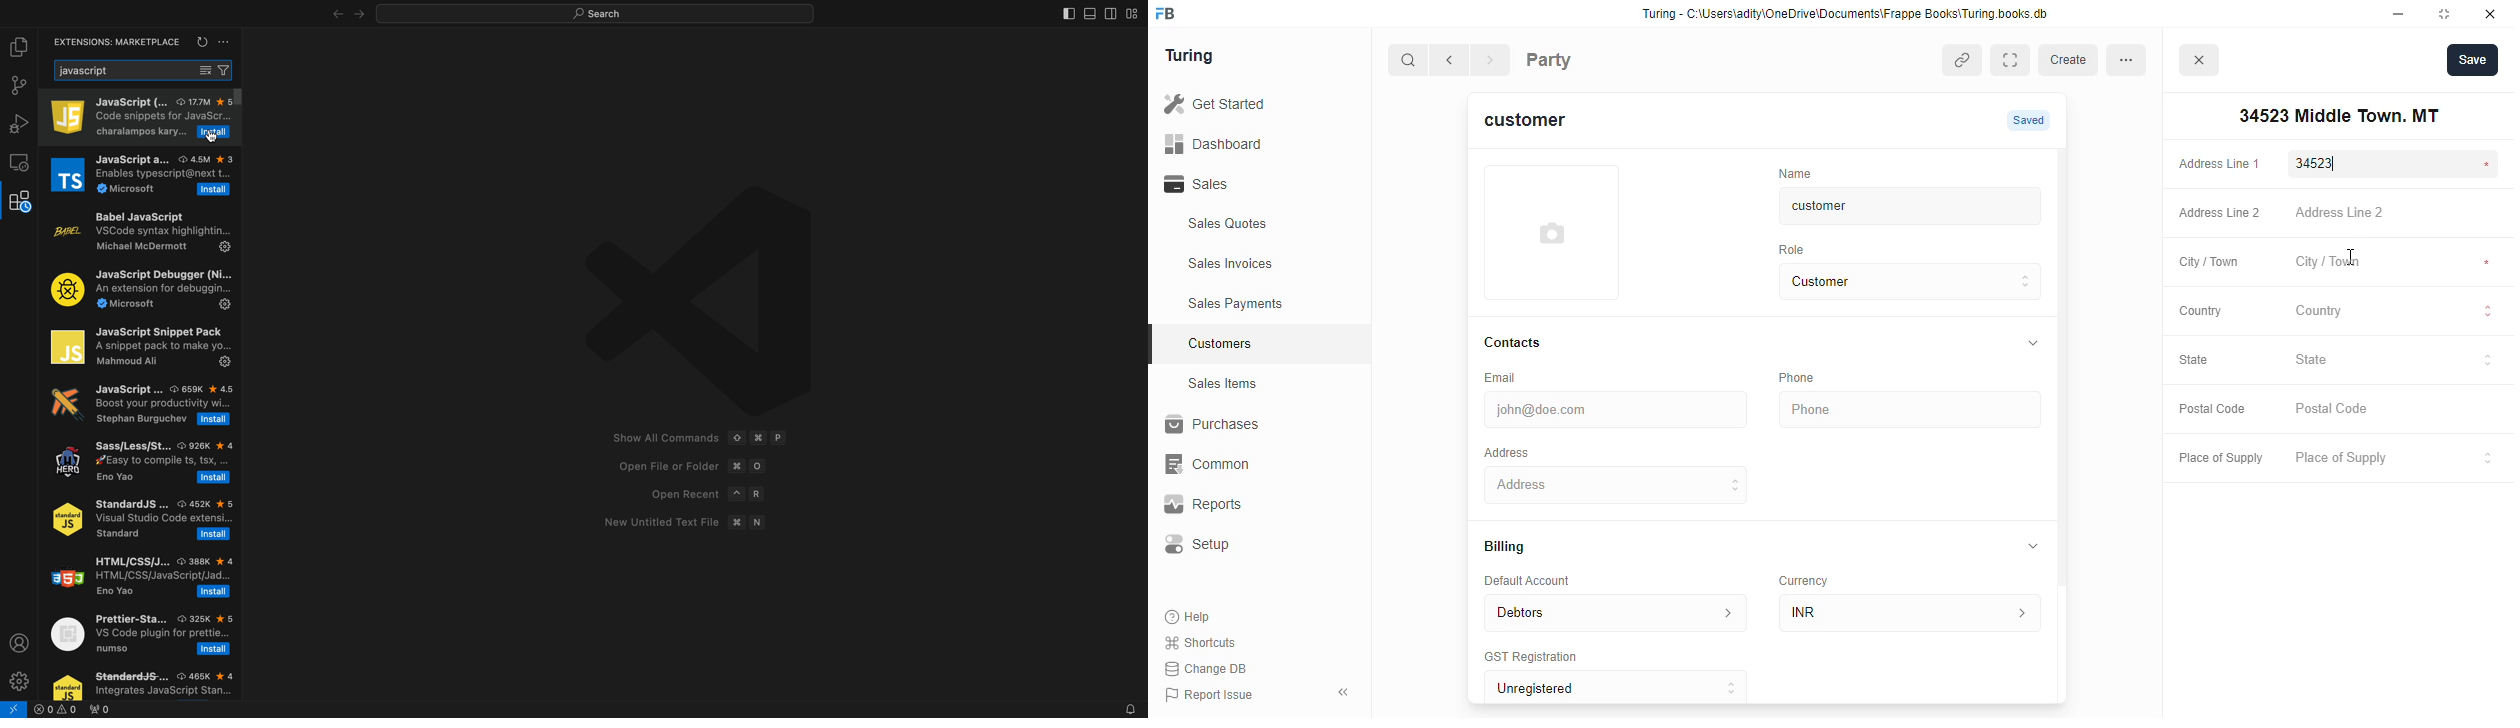 This screenshot has width=2520, height=728. What do you see at coordinates (1520, 451) in the screenshot?
I see `Address` at bounding box center [1520, 451].